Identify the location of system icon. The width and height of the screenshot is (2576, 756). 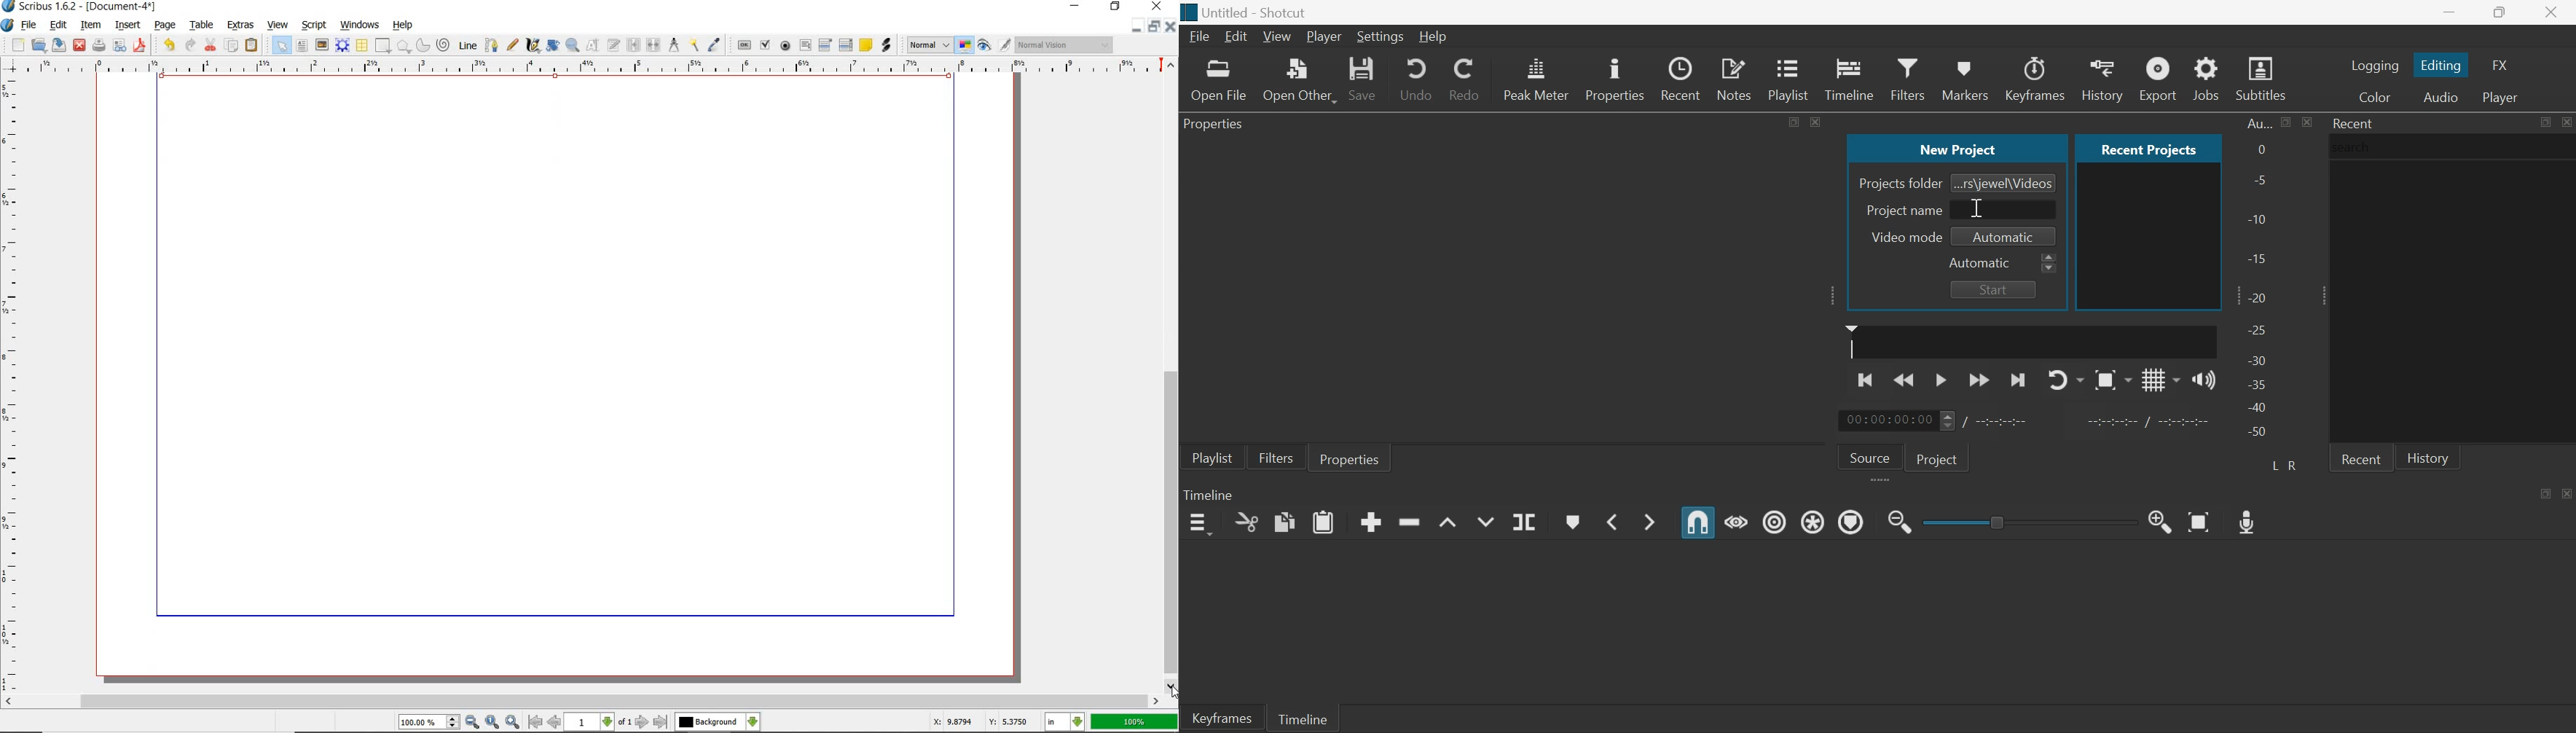
(8, 25).